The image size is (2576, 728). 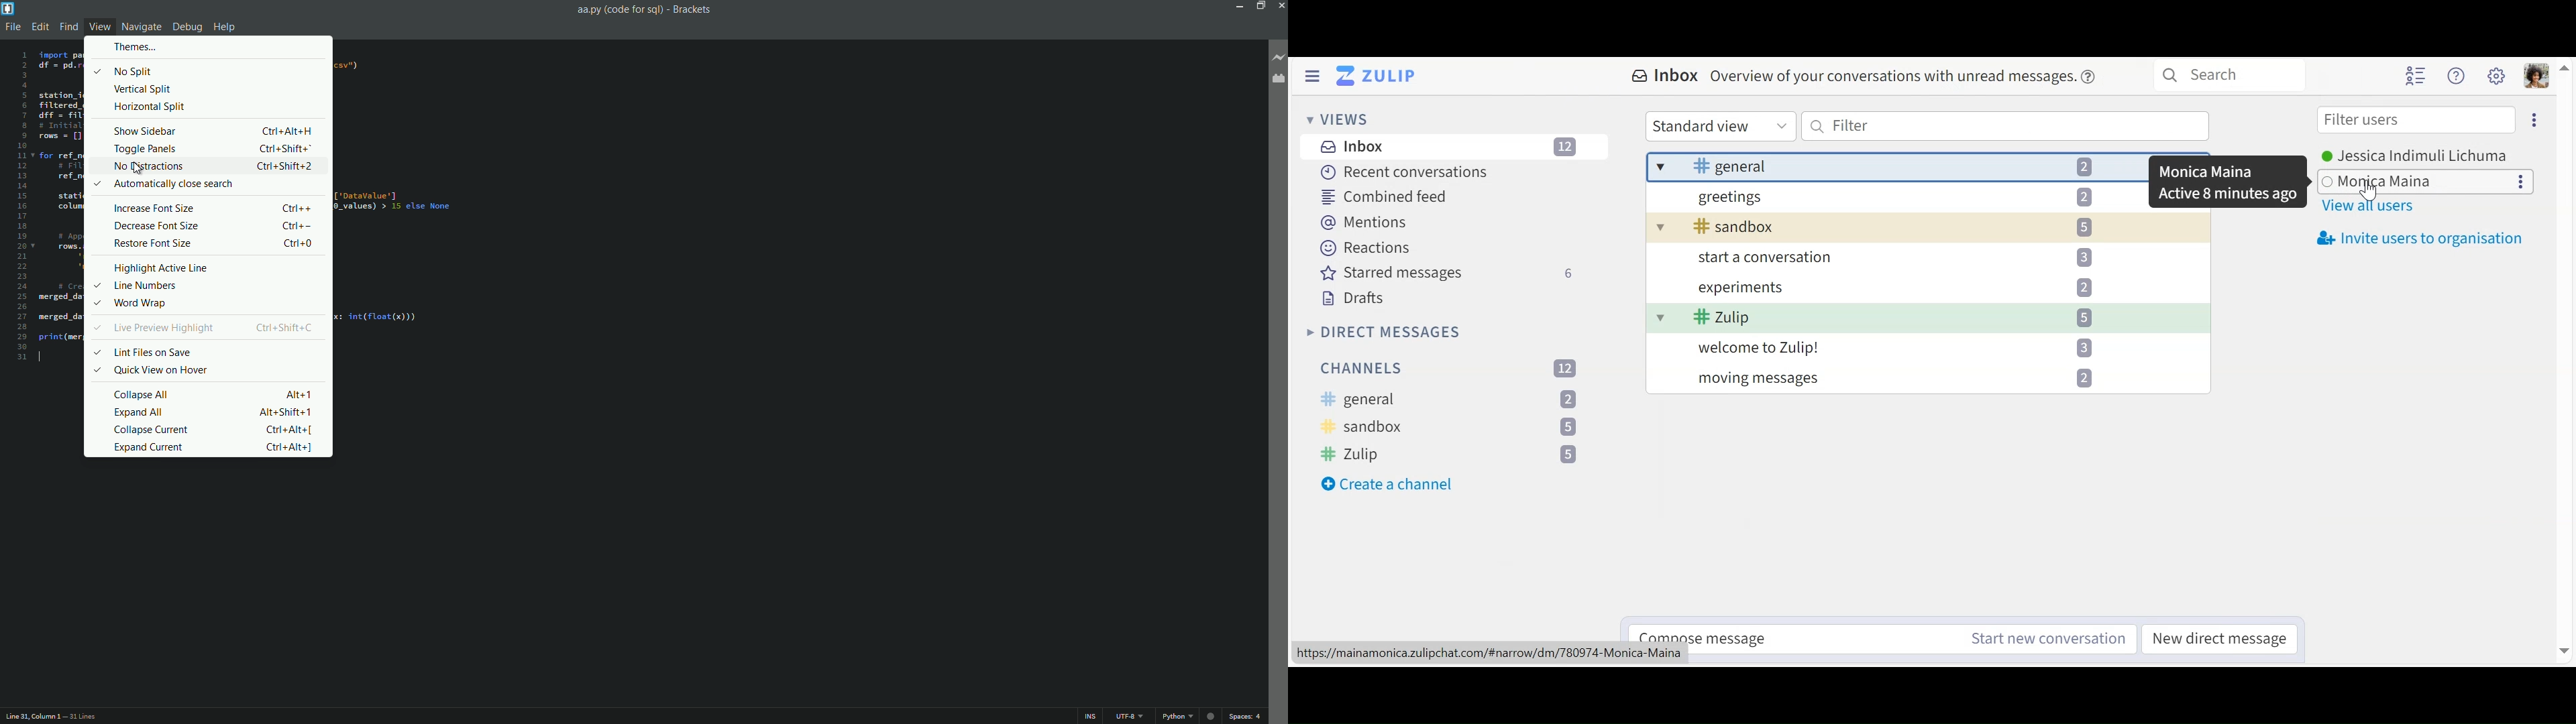 What do you see at coordinates (1091, 716) in the screenshot?
I see `ins` at bounding box center [1091, 716].